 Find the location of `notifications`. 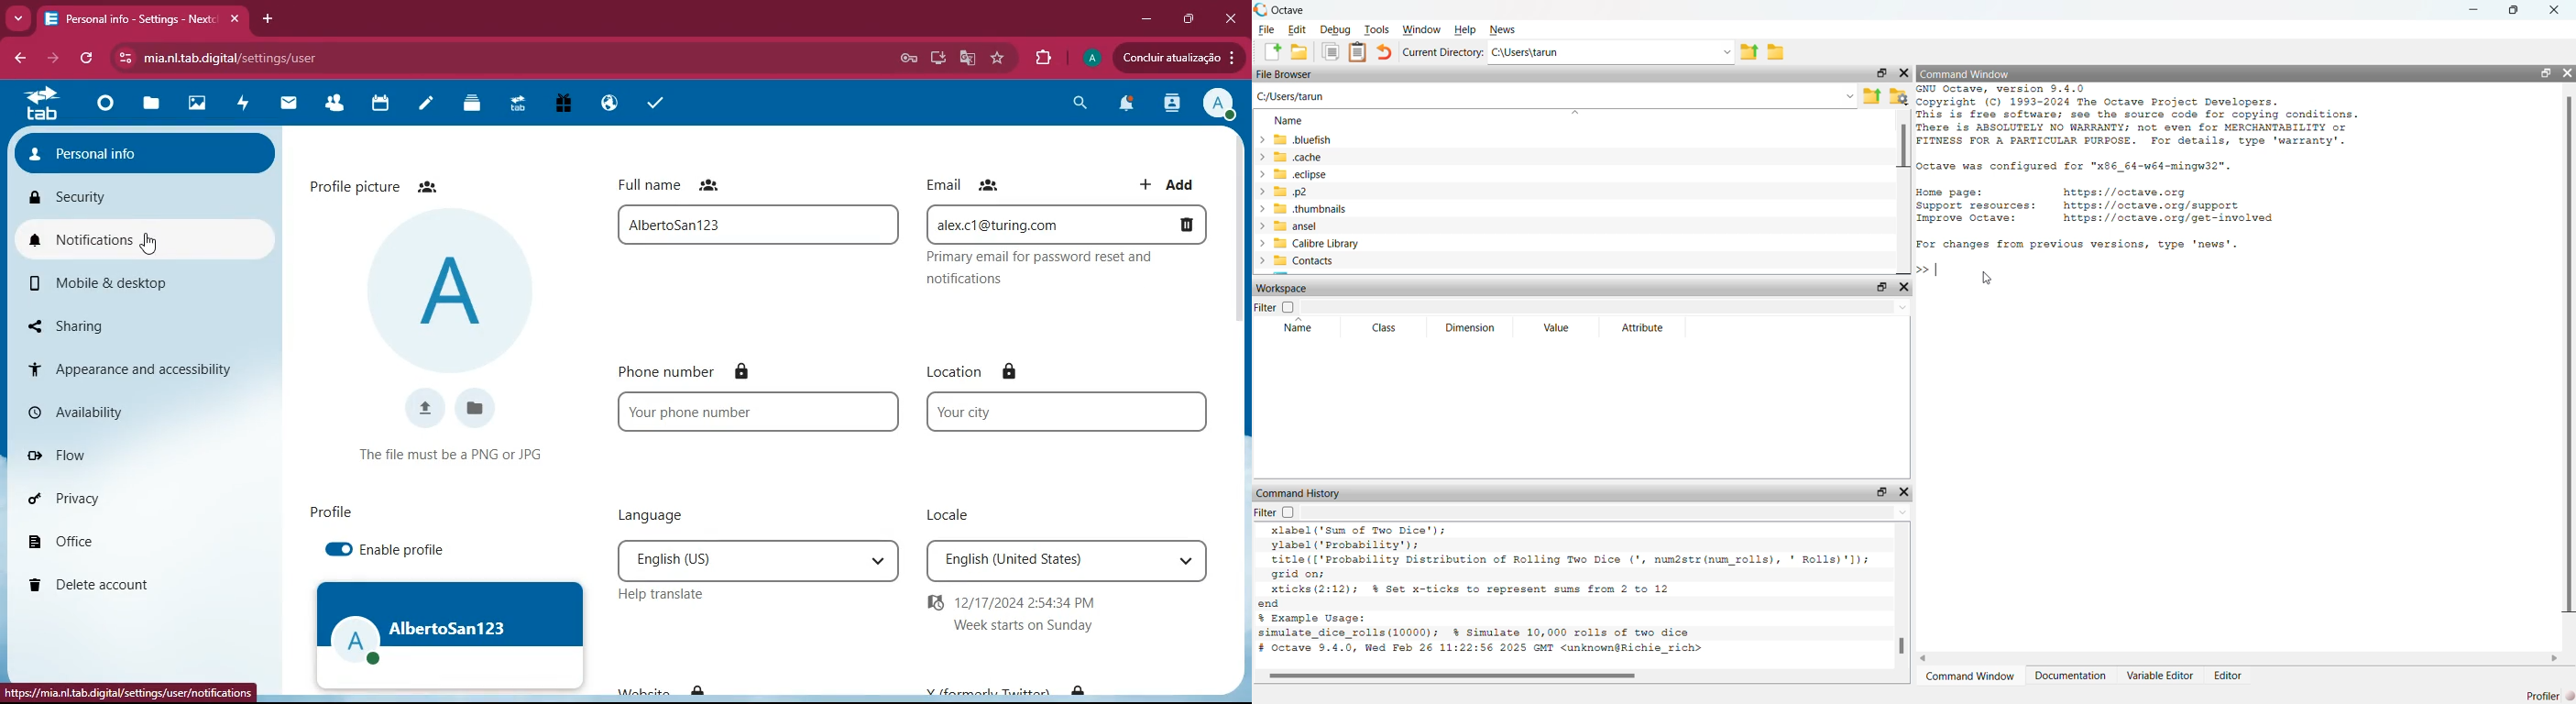

notifications is located at coordinates (1124, 105).